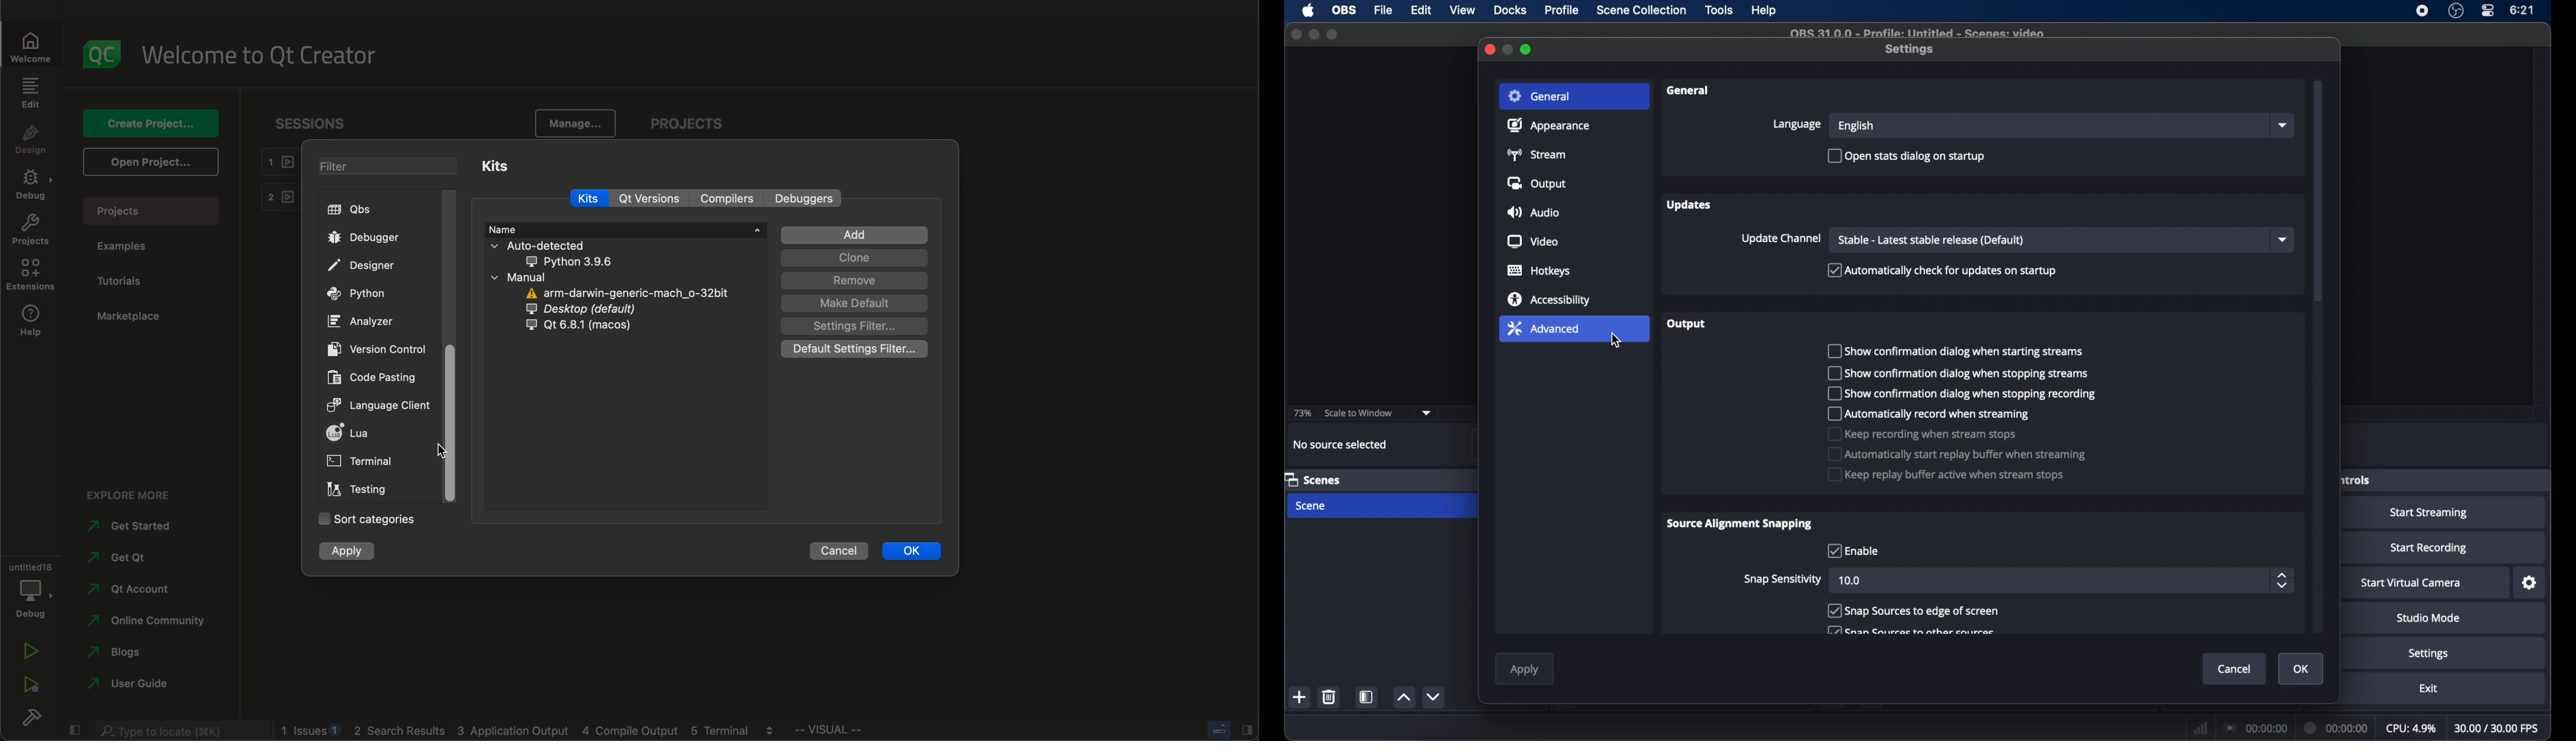  I want to click on 0 Show confirmation dialog when starting streams, so click(1961, 351).